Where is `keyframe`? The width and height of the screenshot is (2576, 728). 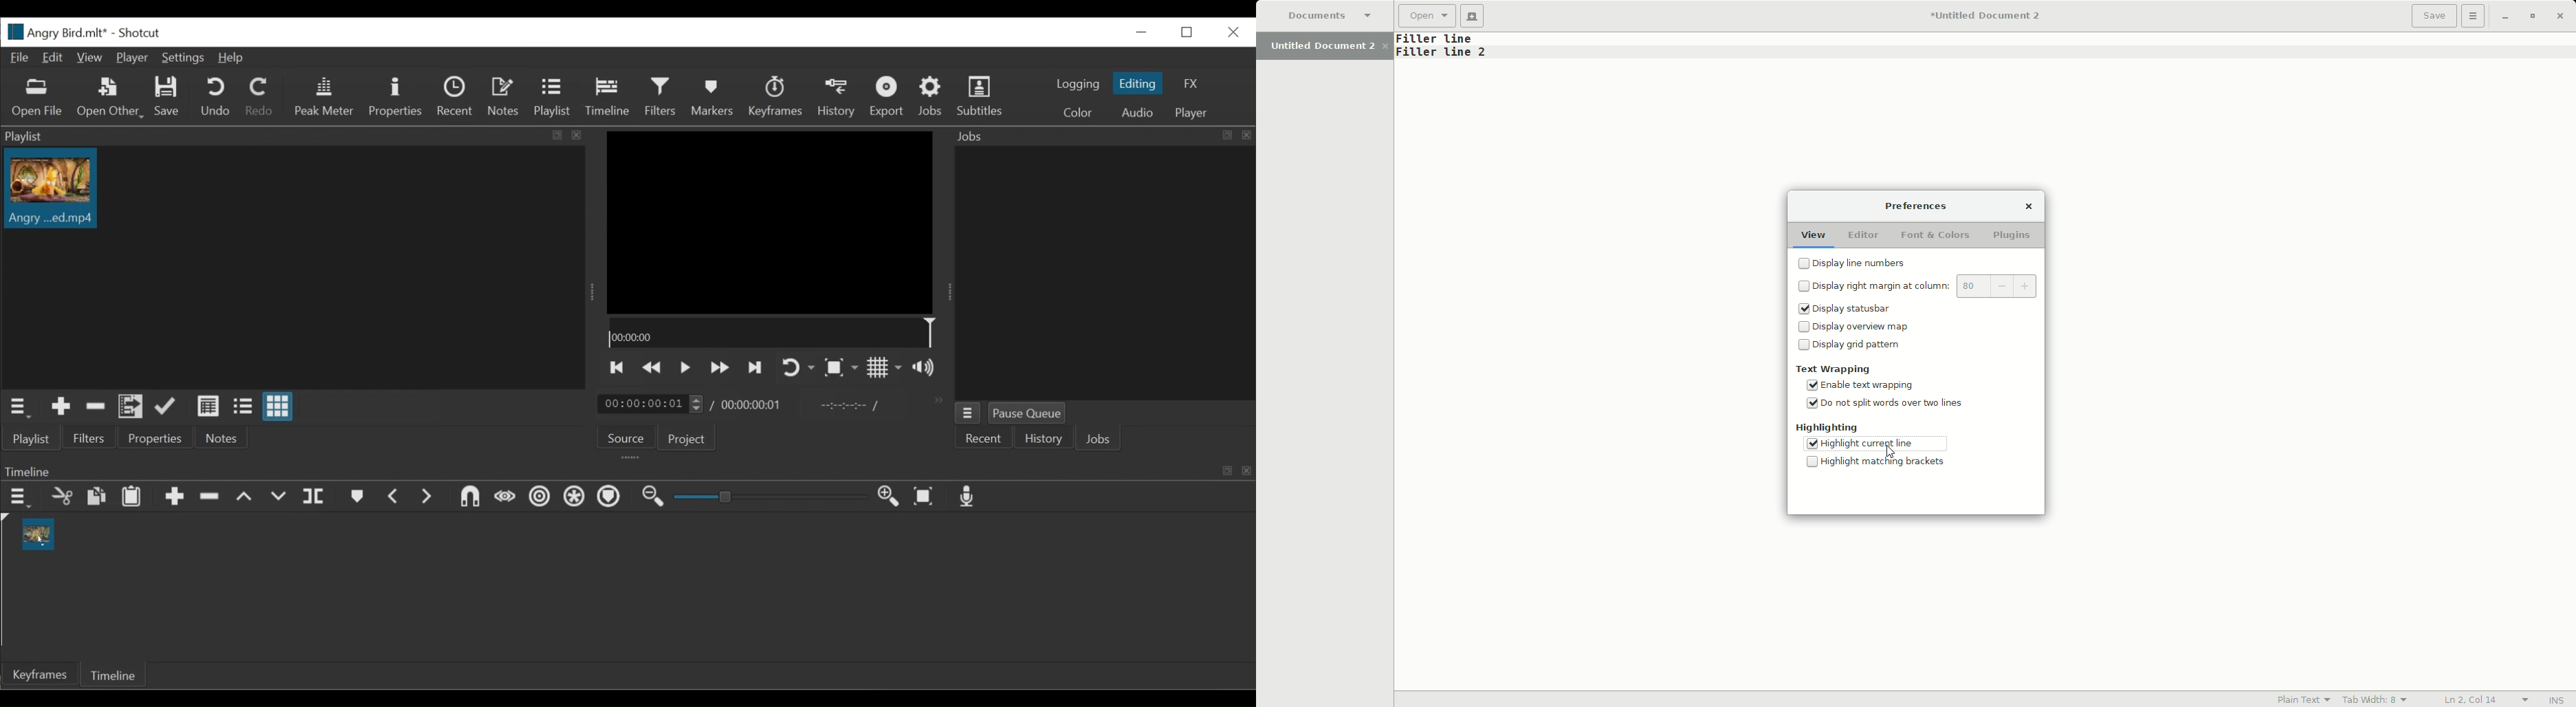 keyframe is located at coordinates (43, 676).